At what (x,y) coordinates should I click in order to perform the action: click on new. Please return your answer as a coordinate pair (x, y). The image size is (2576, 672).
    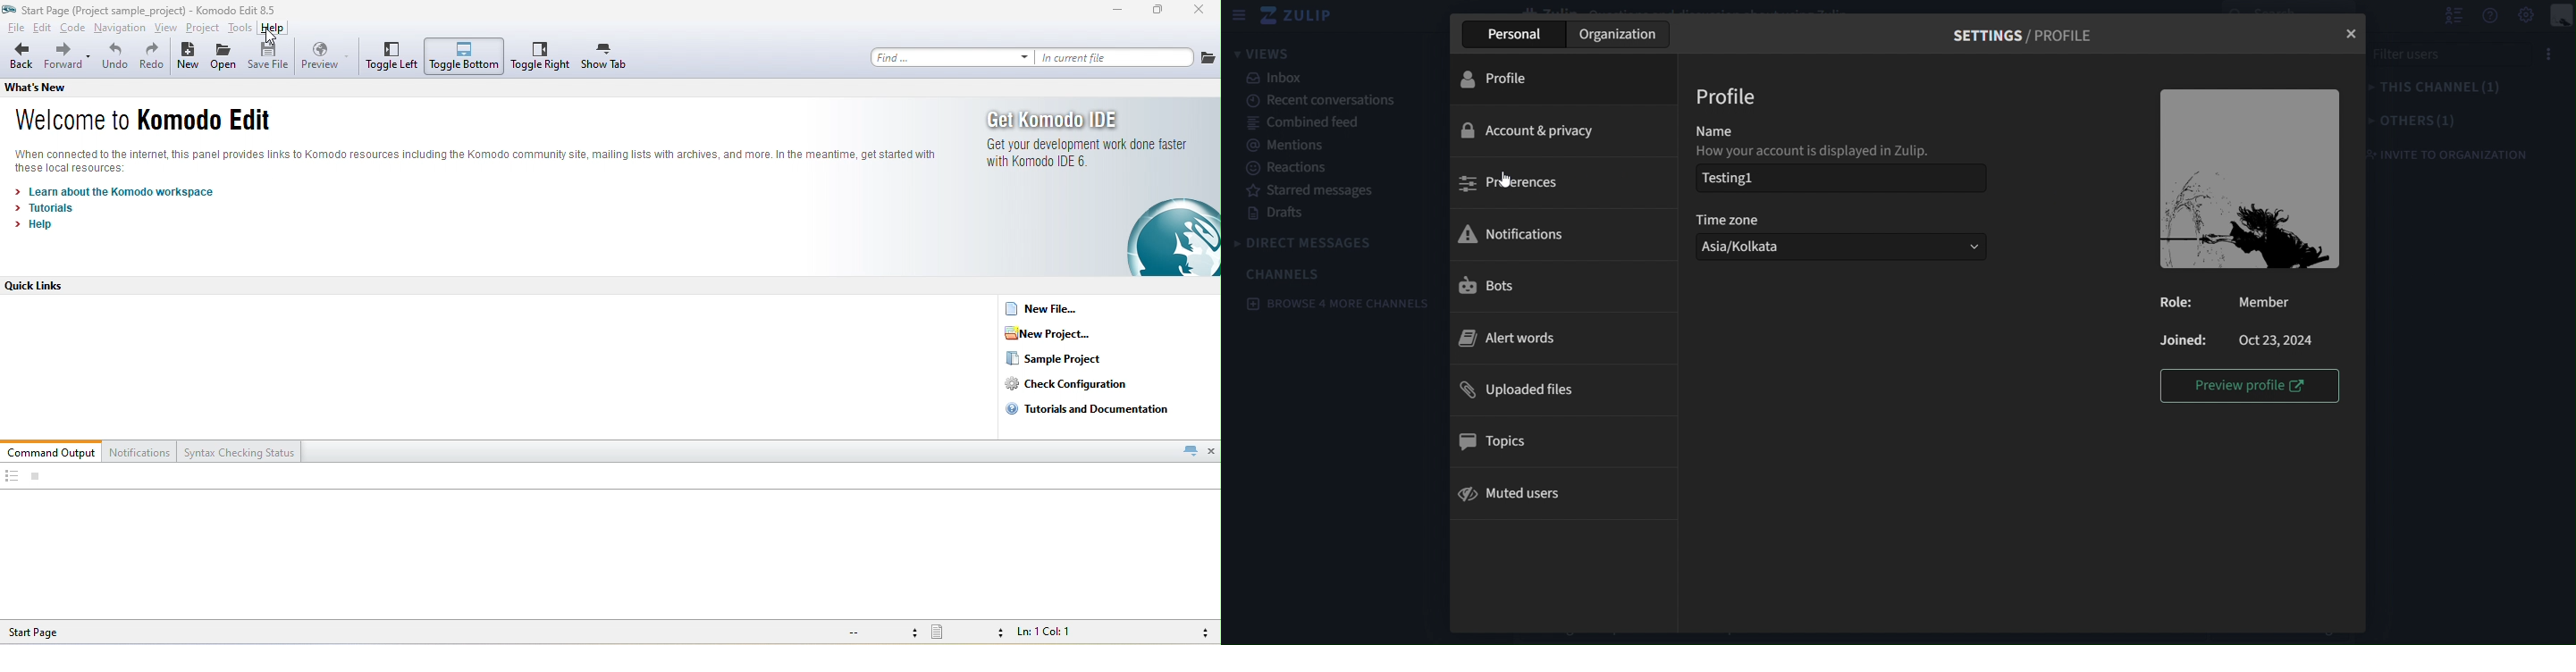
    Looking at the image, I should click on (188, 58).